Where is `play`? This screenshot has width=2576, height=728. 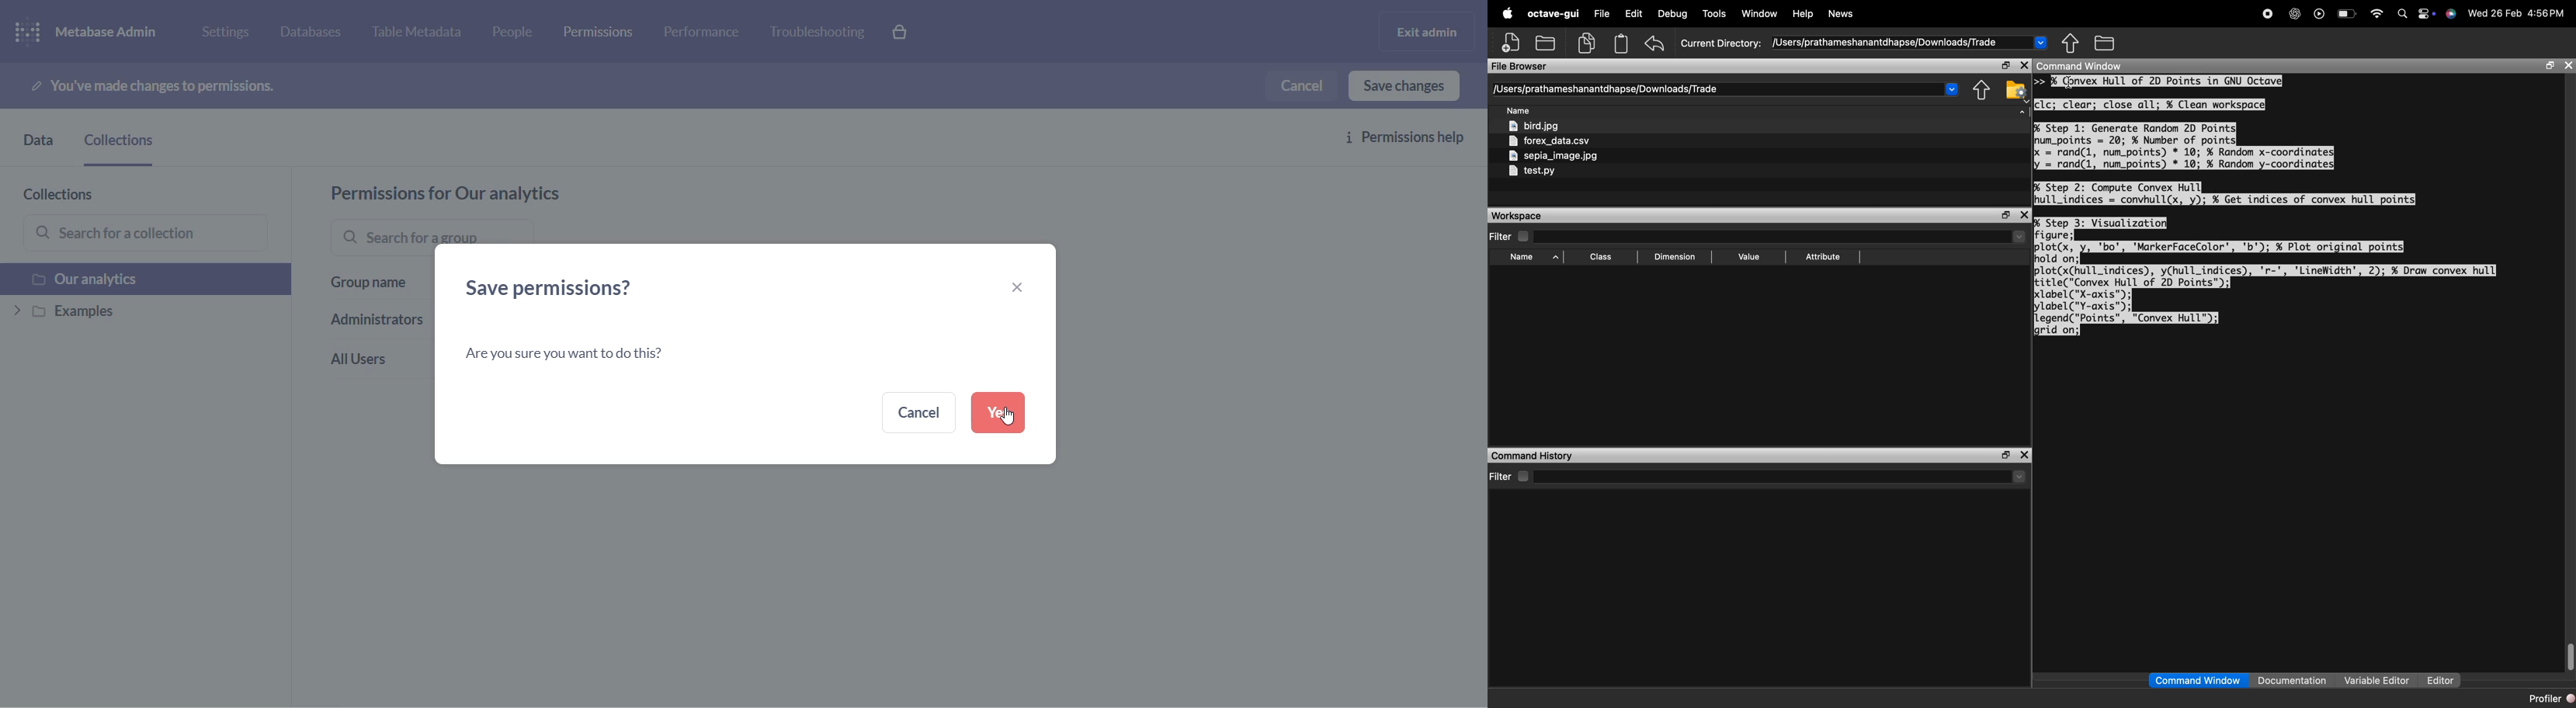
play is located at coordinates (2320, 14).